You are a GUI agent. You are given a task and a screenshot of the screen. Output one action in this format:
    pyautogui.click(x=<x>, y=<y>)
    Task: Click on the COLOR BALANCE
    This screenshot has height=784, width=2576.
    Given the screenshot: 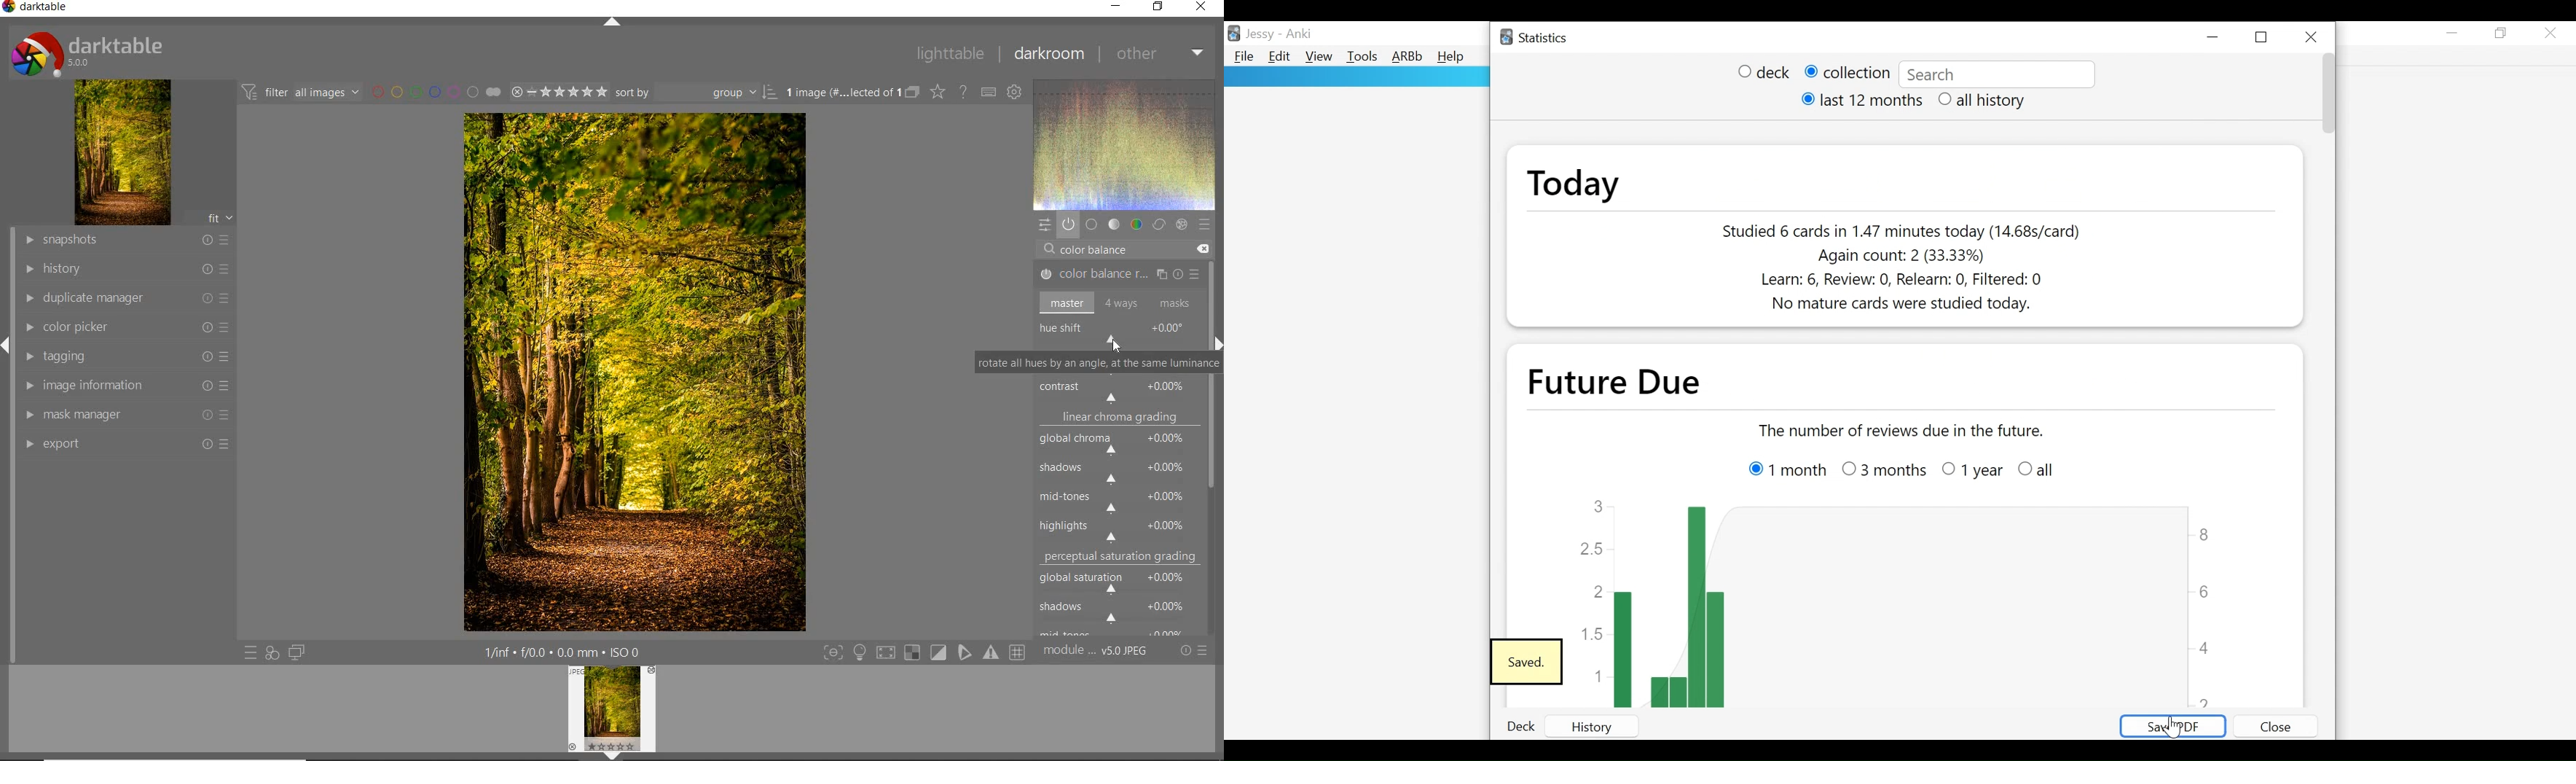 What is the action you would take?
    pyautogui.click(x=1098, y=250)
    